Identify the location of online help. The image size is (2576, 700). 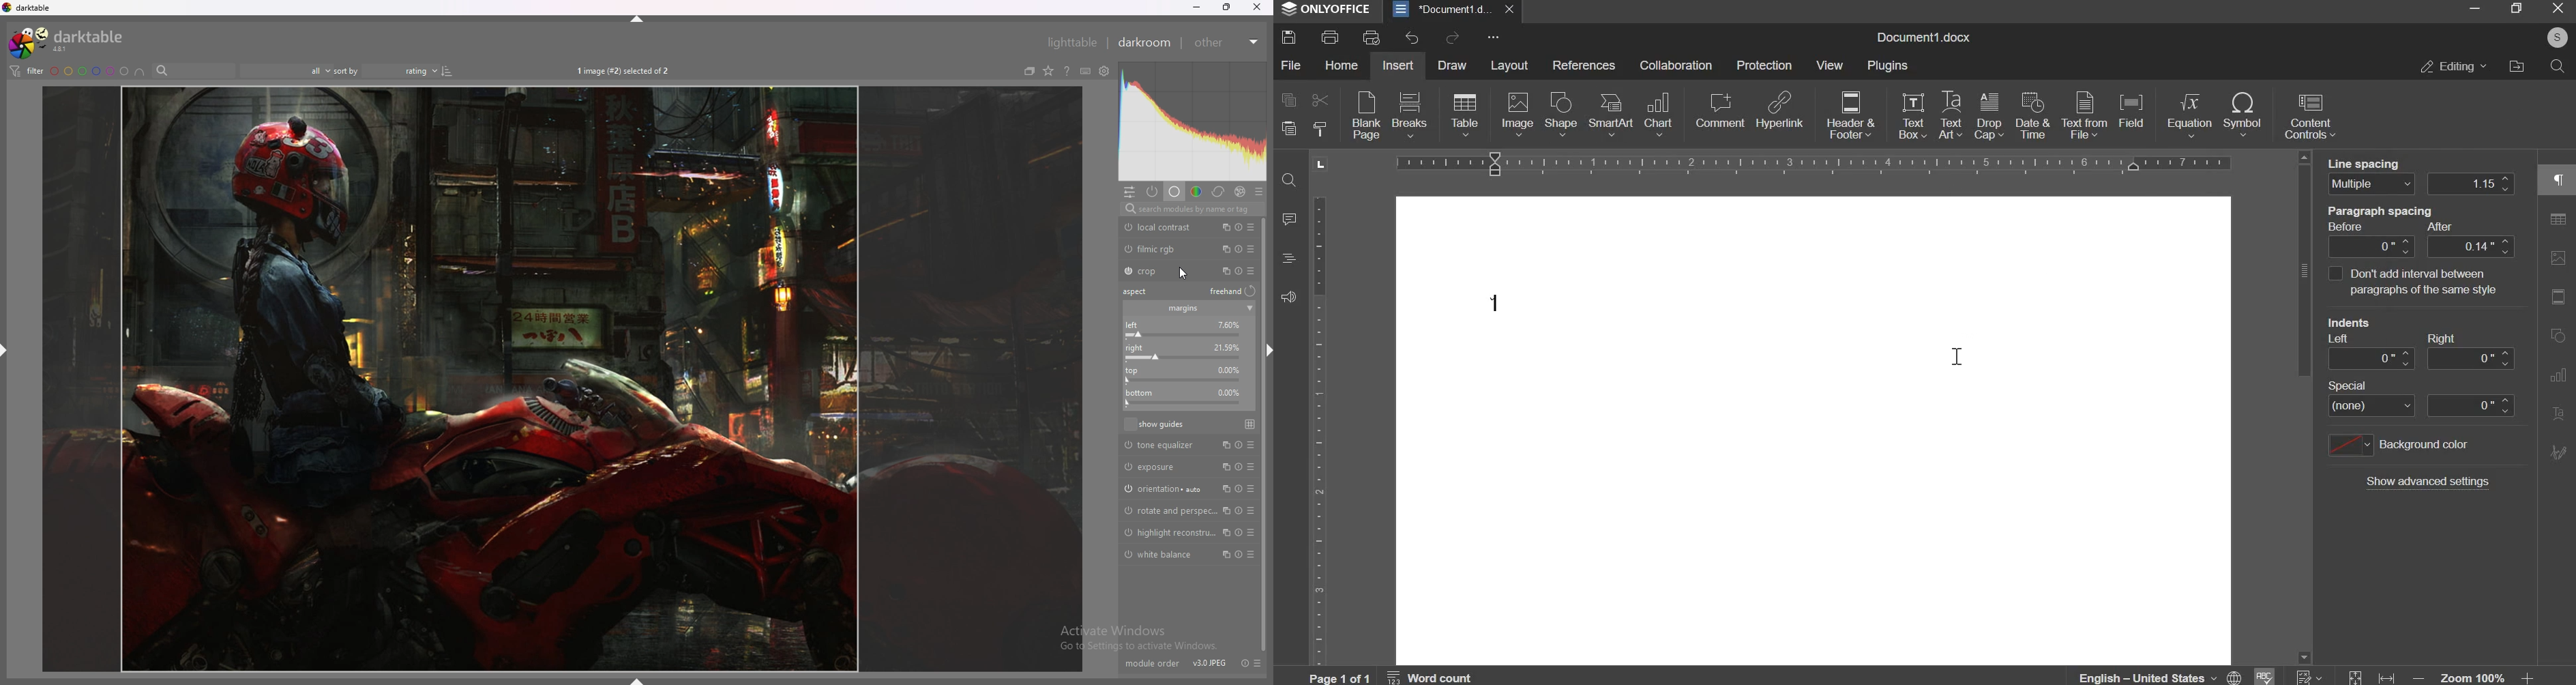
(1068, 71).